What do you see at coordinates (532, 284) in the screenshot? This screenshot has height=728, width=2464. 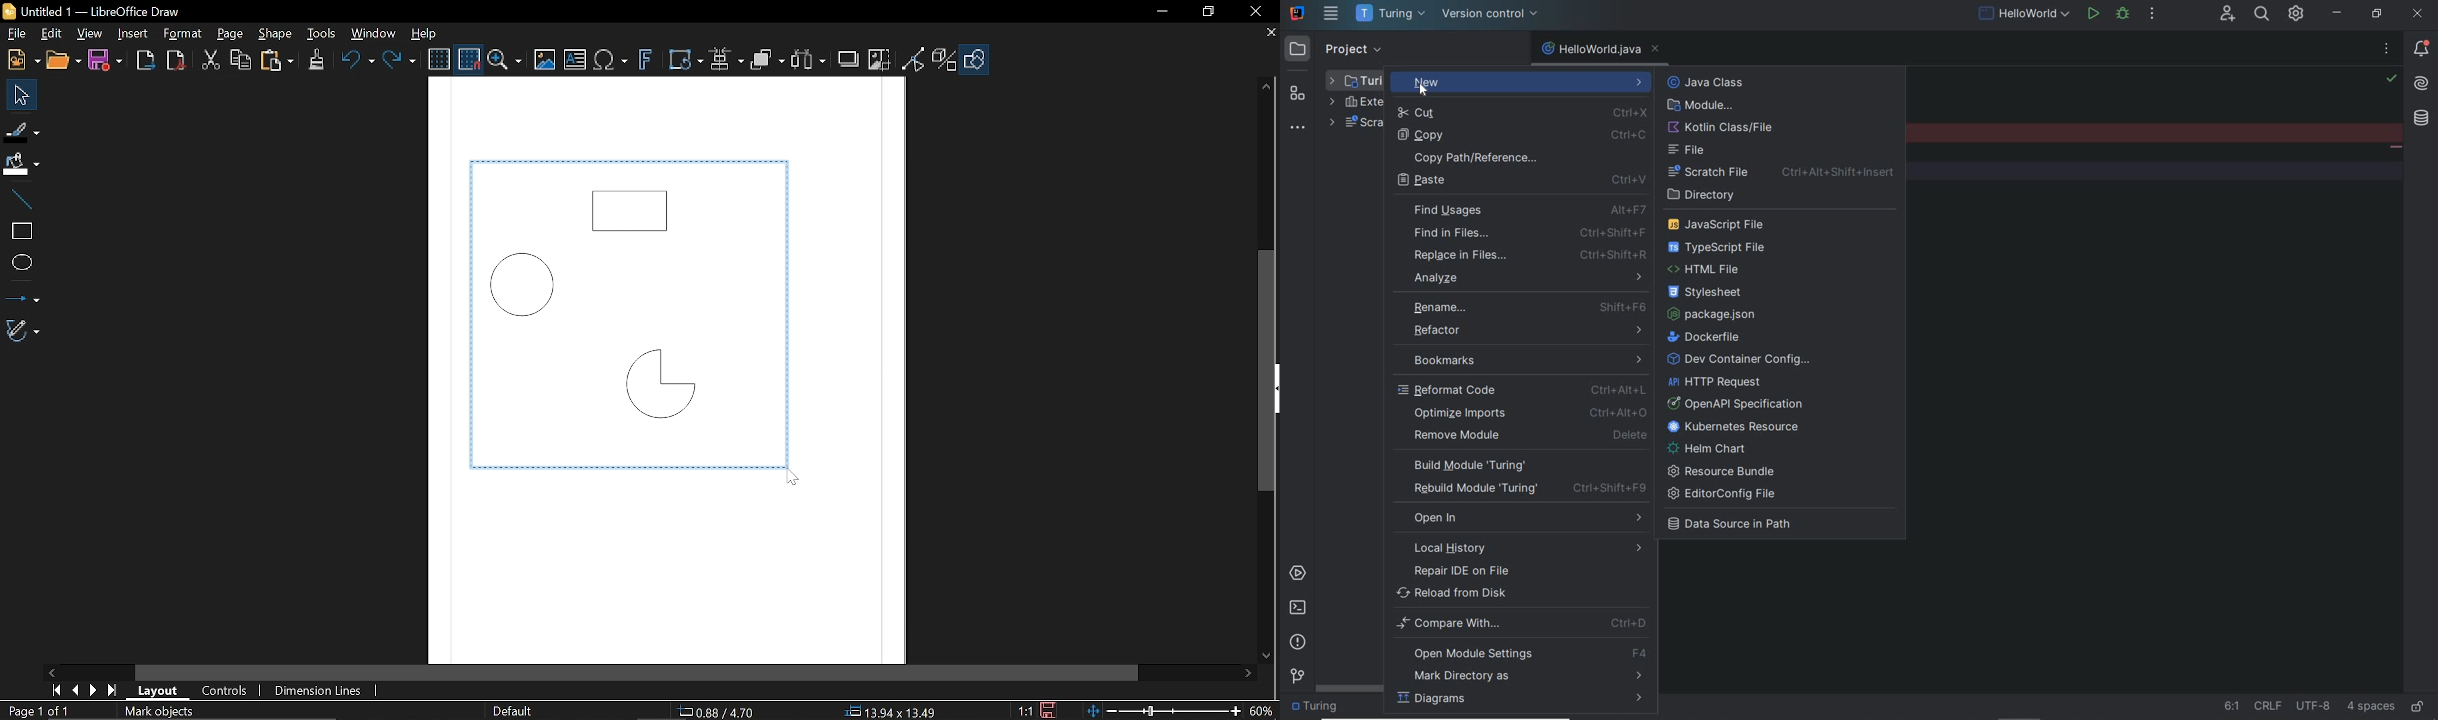 I see `Circle` at bounding box center [532, 284].